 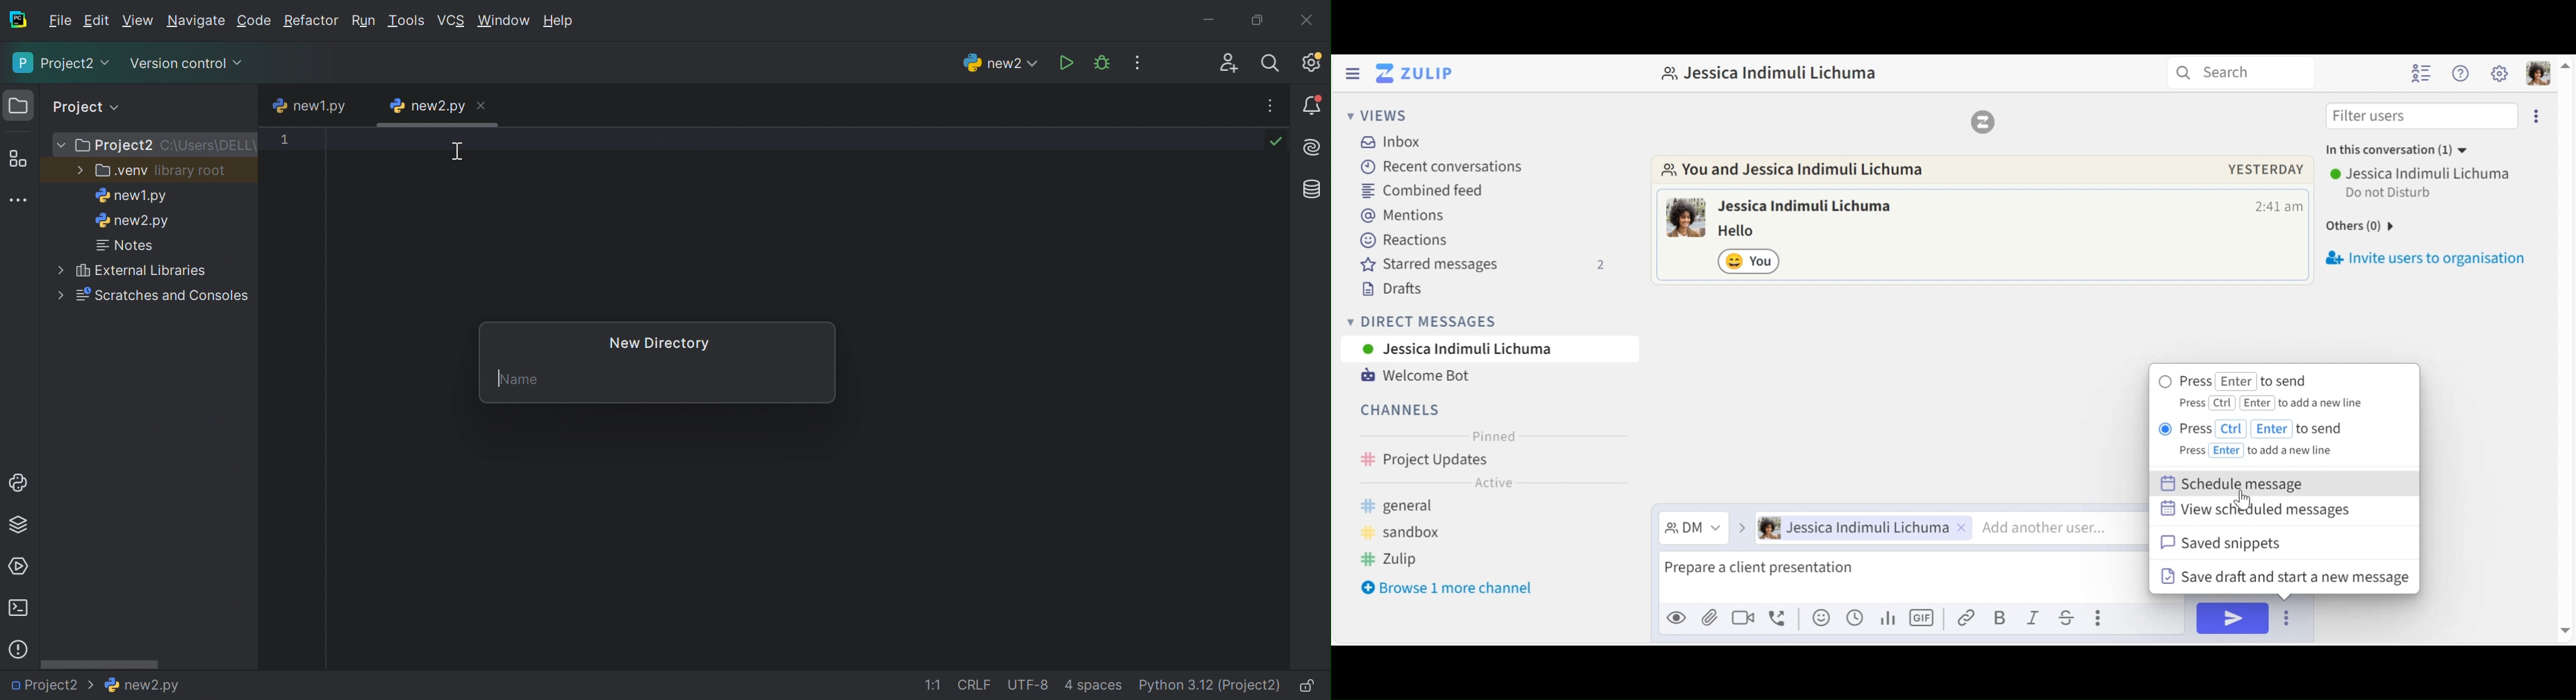 I want to click on Channel, so click(x=1402, y=410).